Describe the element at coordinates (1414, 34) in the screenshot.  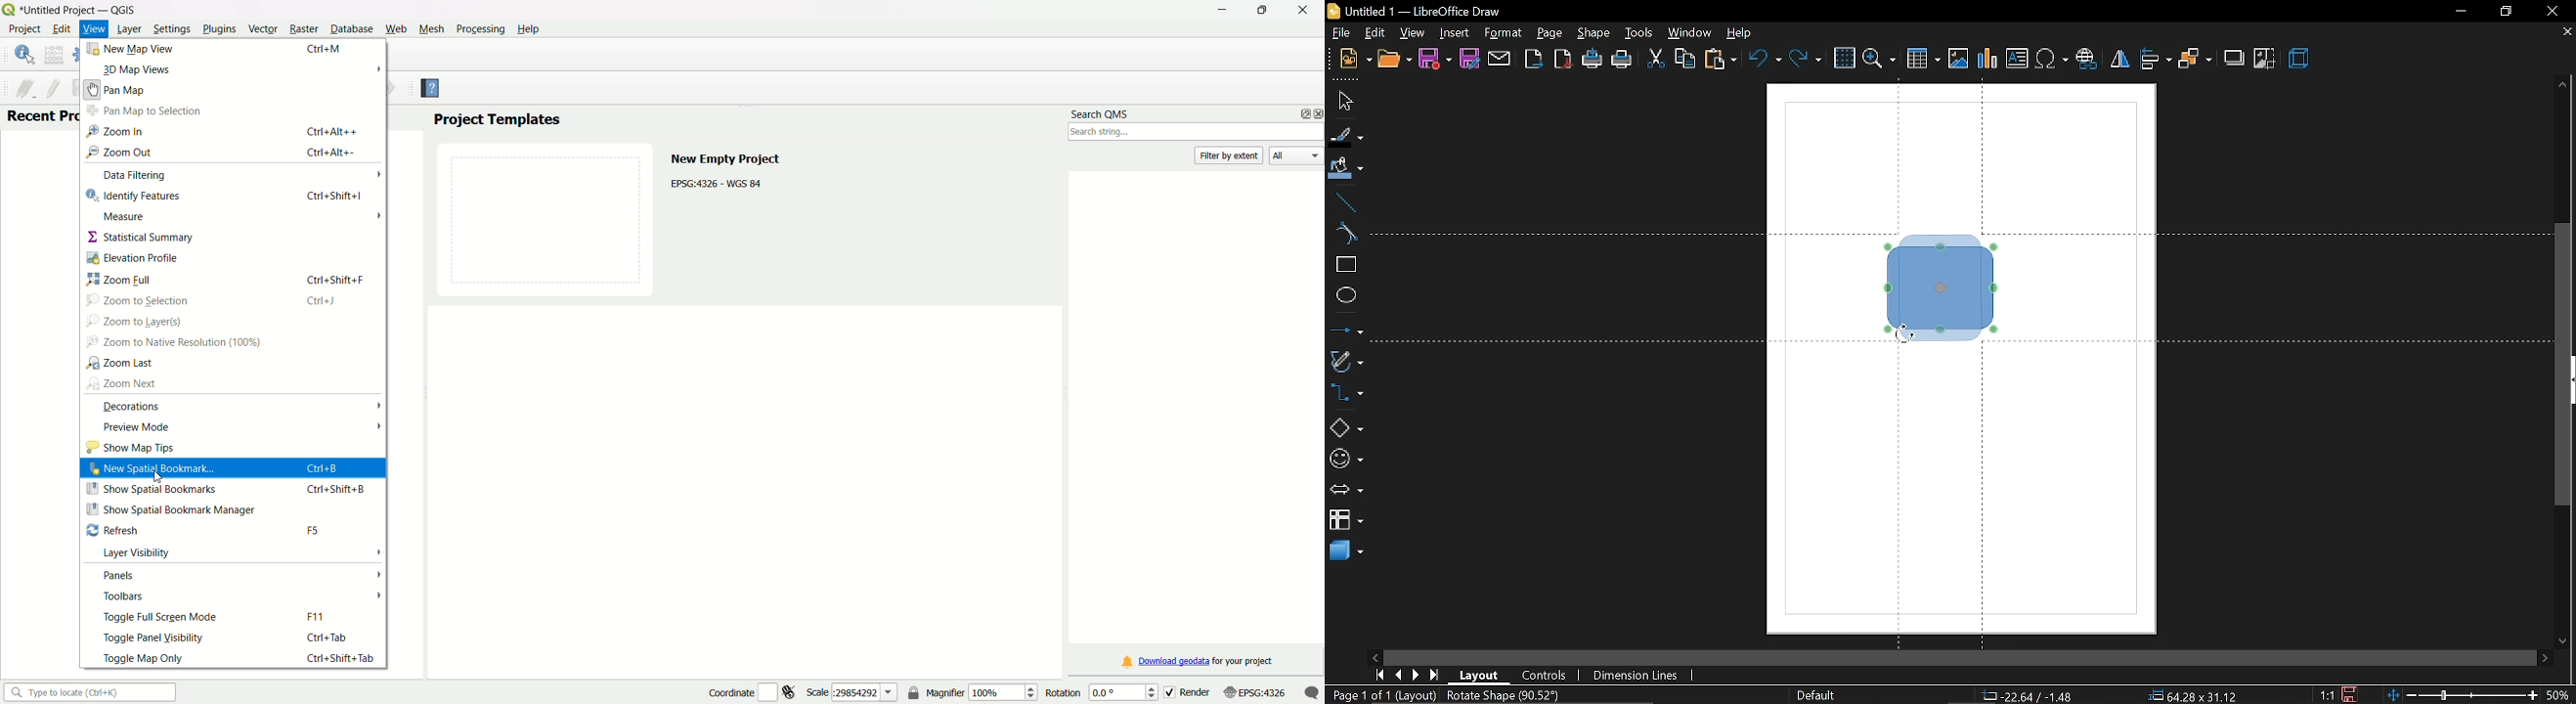
I see `view` at that location.